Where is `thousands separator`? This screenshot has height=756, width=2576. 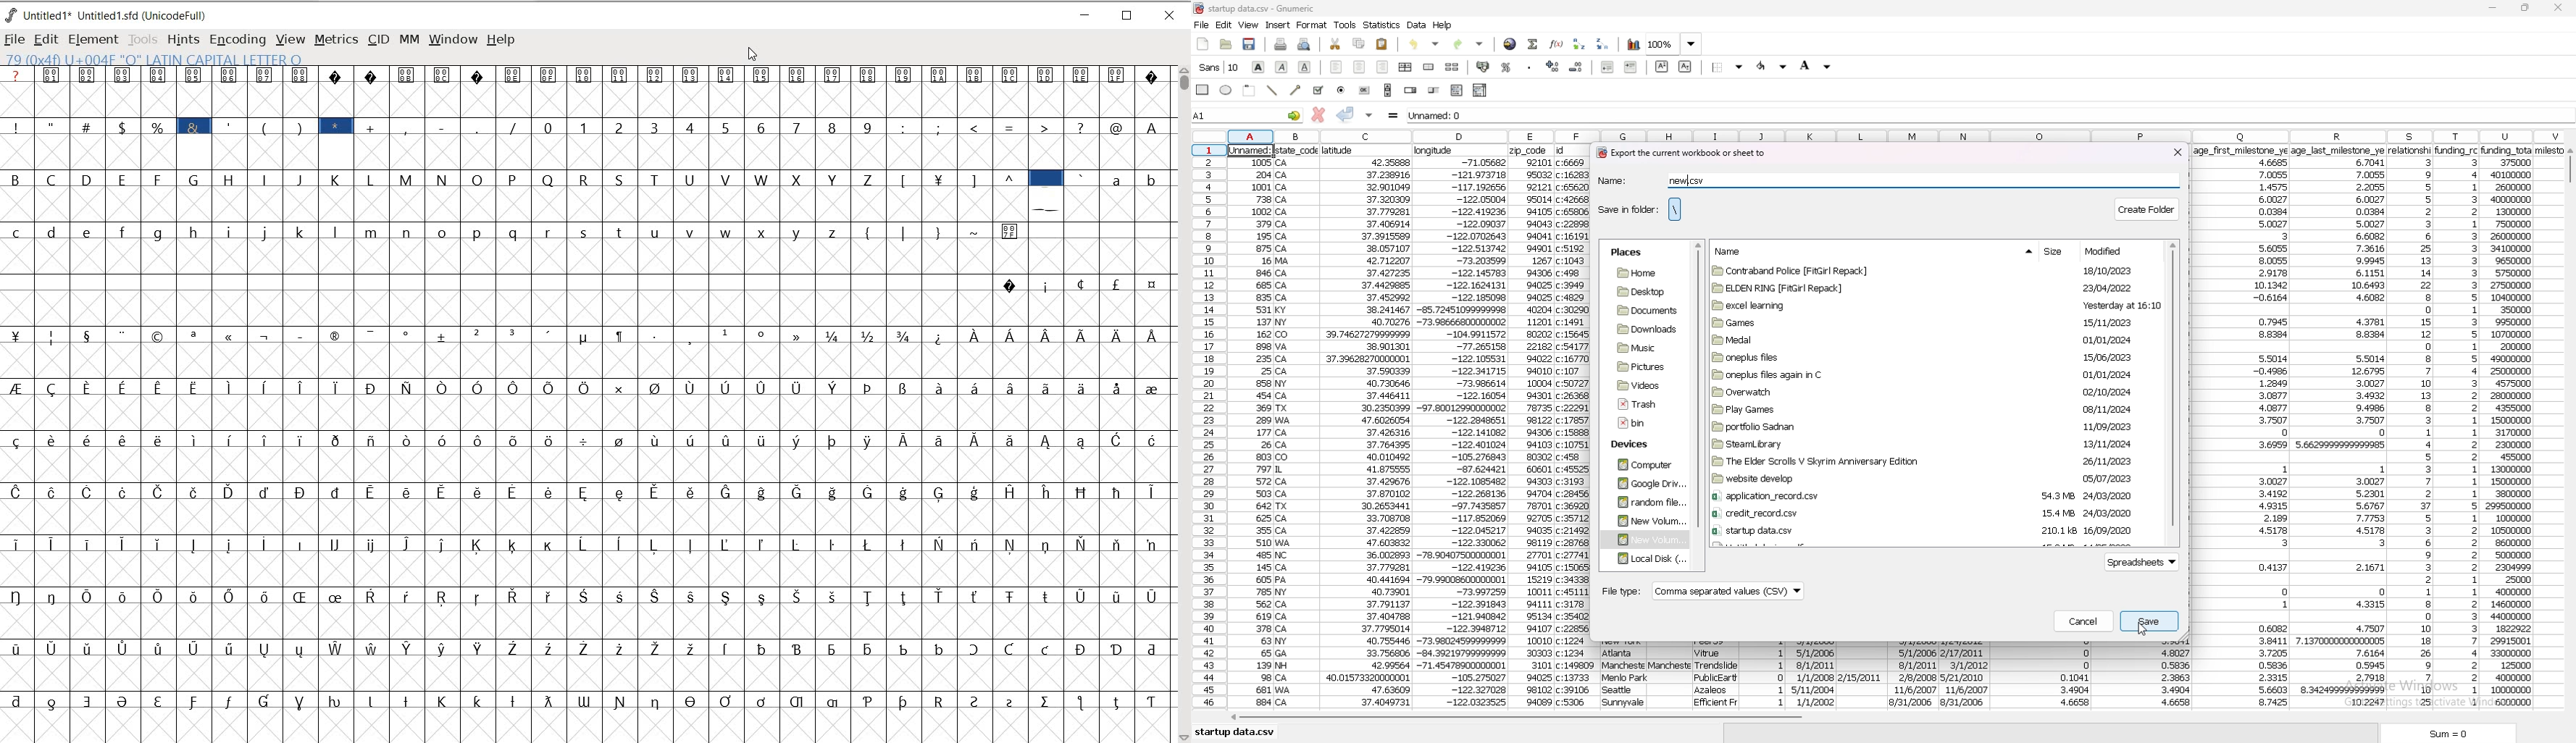 thousands separator is located at coordinates (1529, 65).